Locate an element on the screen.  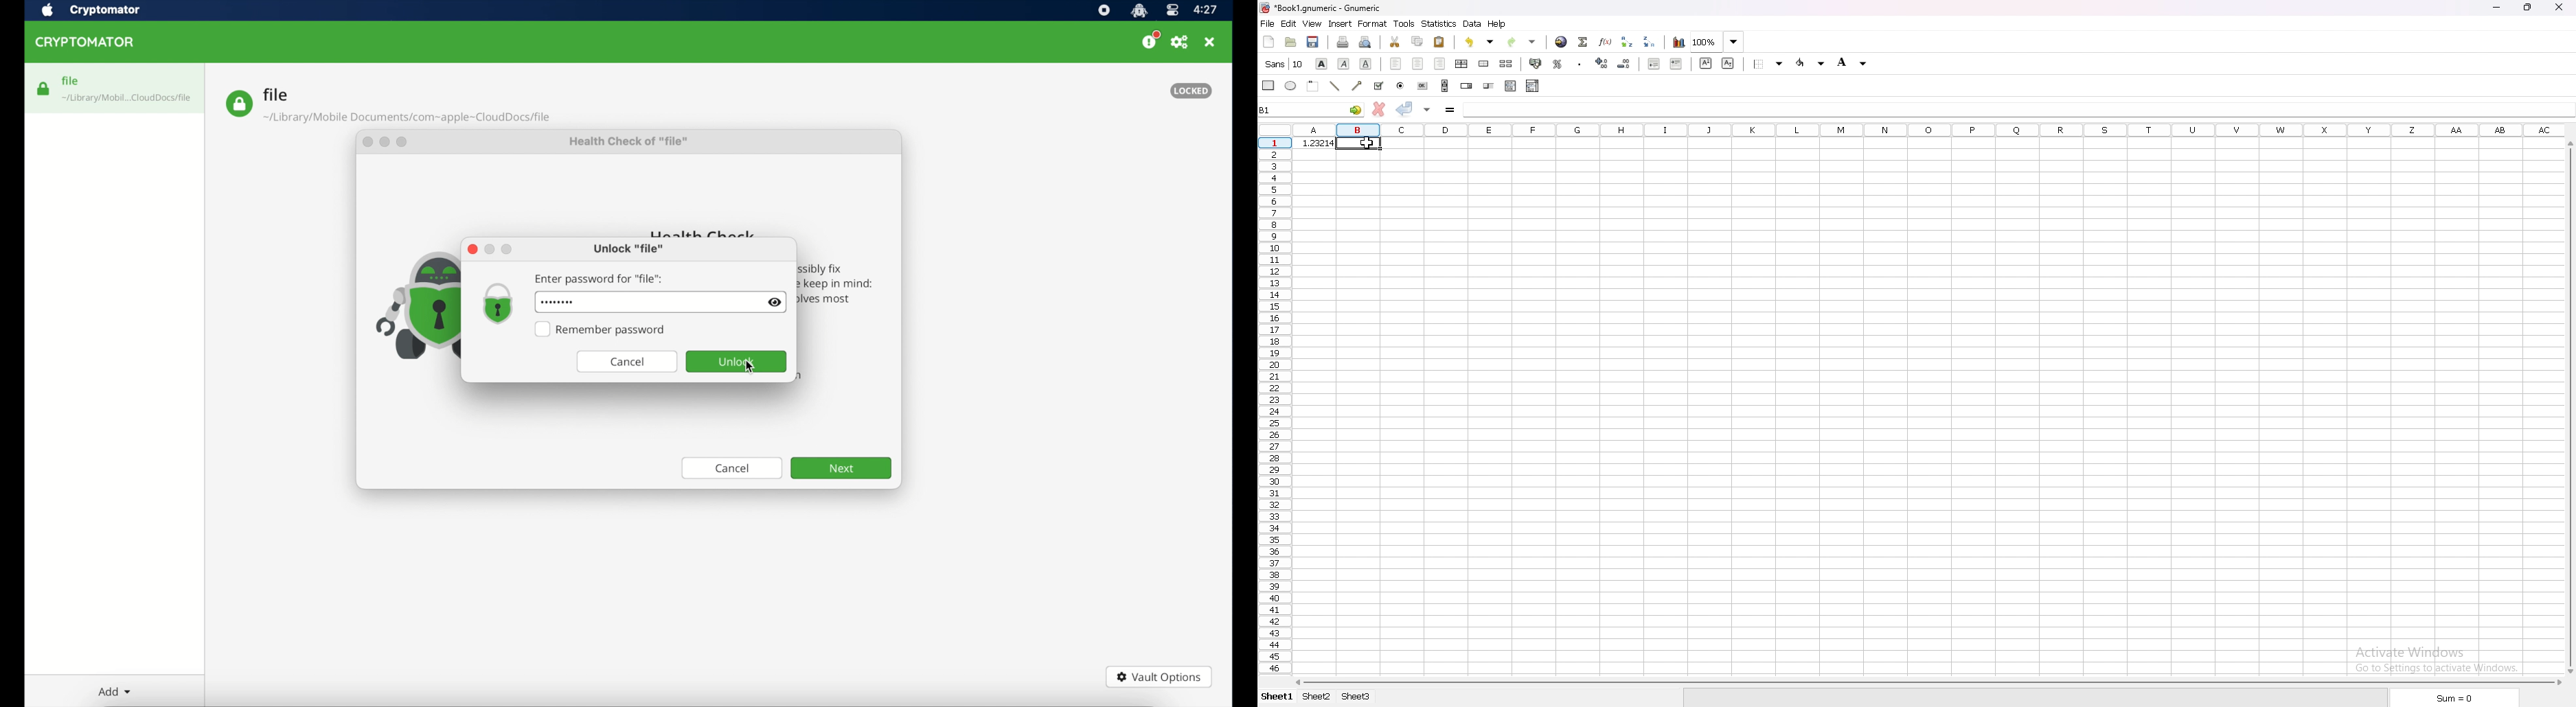
copy is located at coordinates (1417, 41).